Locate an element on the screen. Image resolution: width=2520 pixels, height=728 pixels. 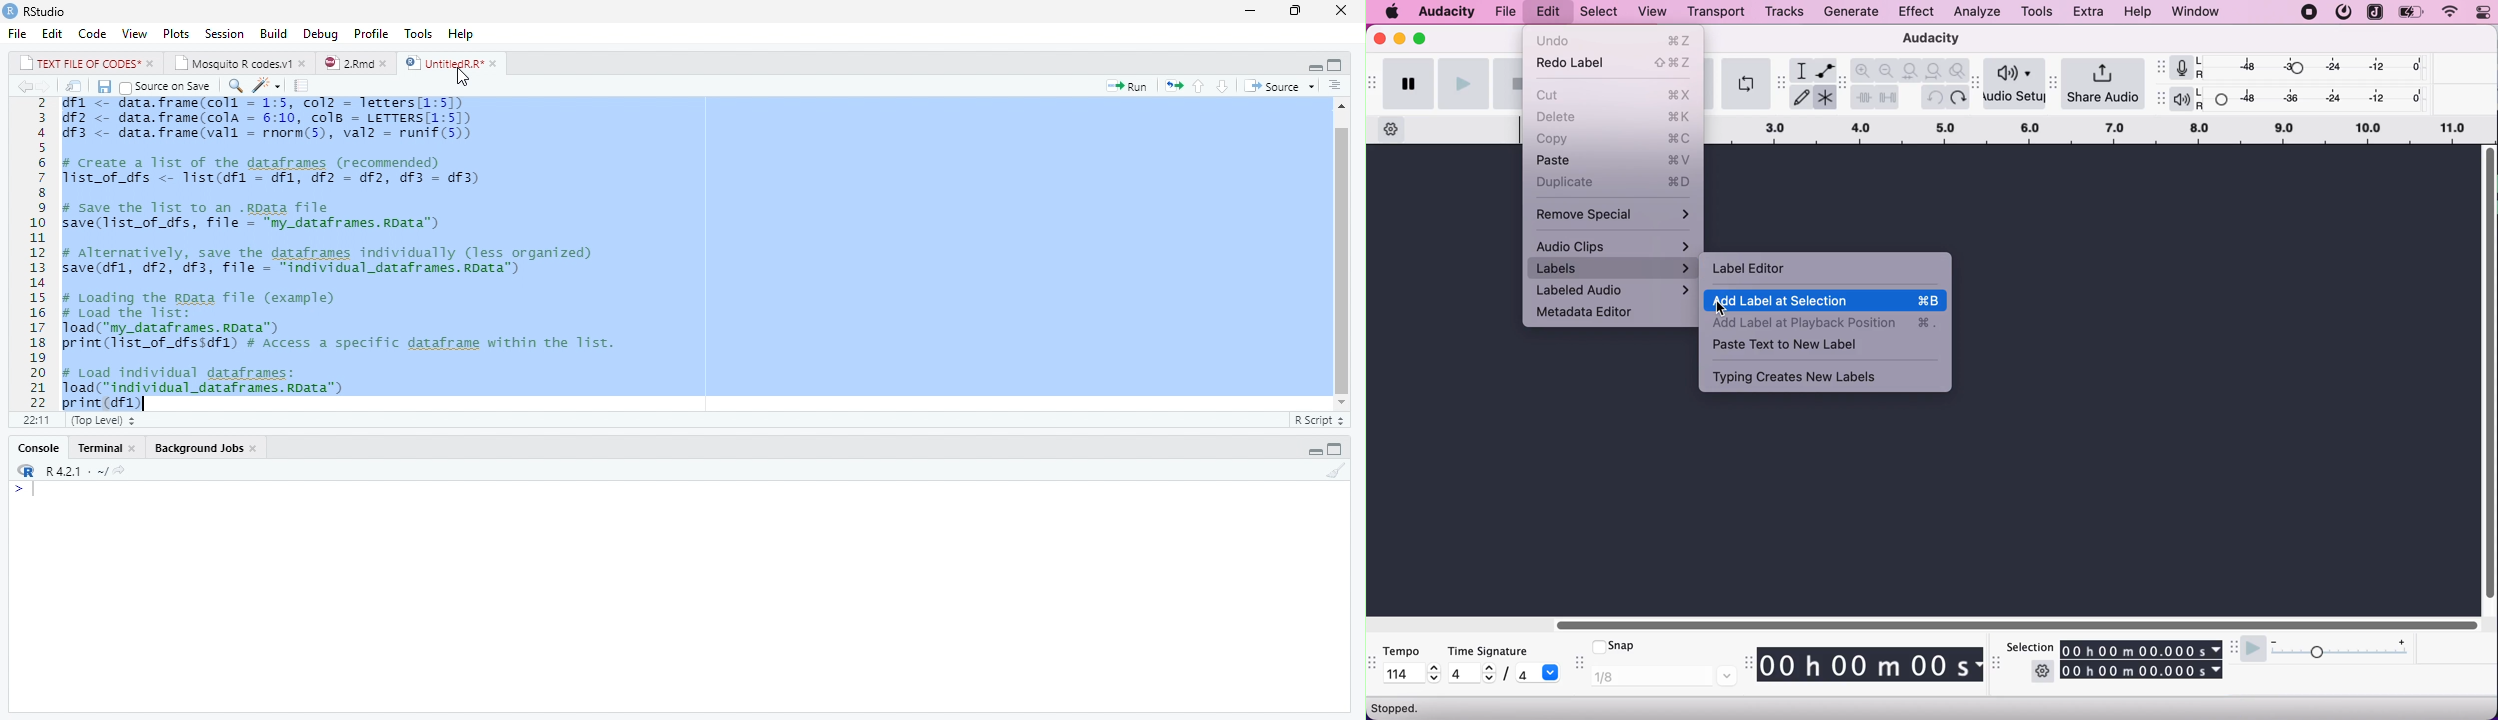
Go to previous section is located at coordinates (1199, 85).